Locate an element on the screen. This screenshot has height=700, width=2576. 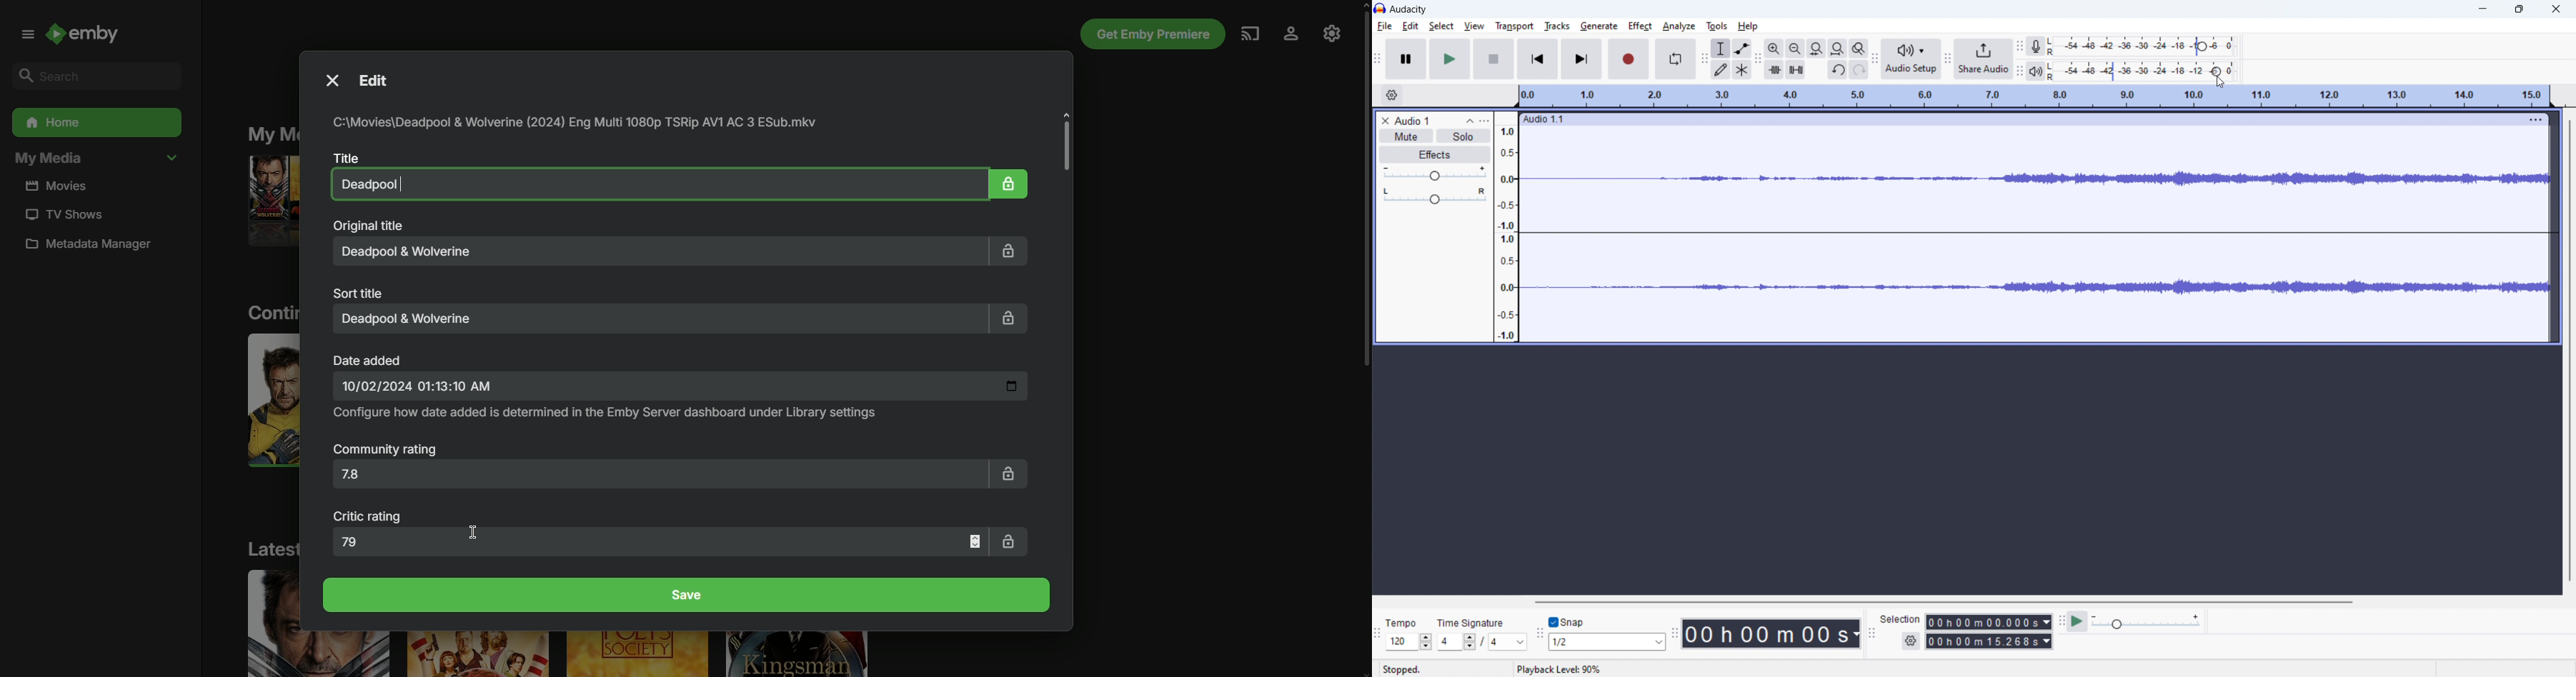
waveform is located at coordinates (2036, 289).